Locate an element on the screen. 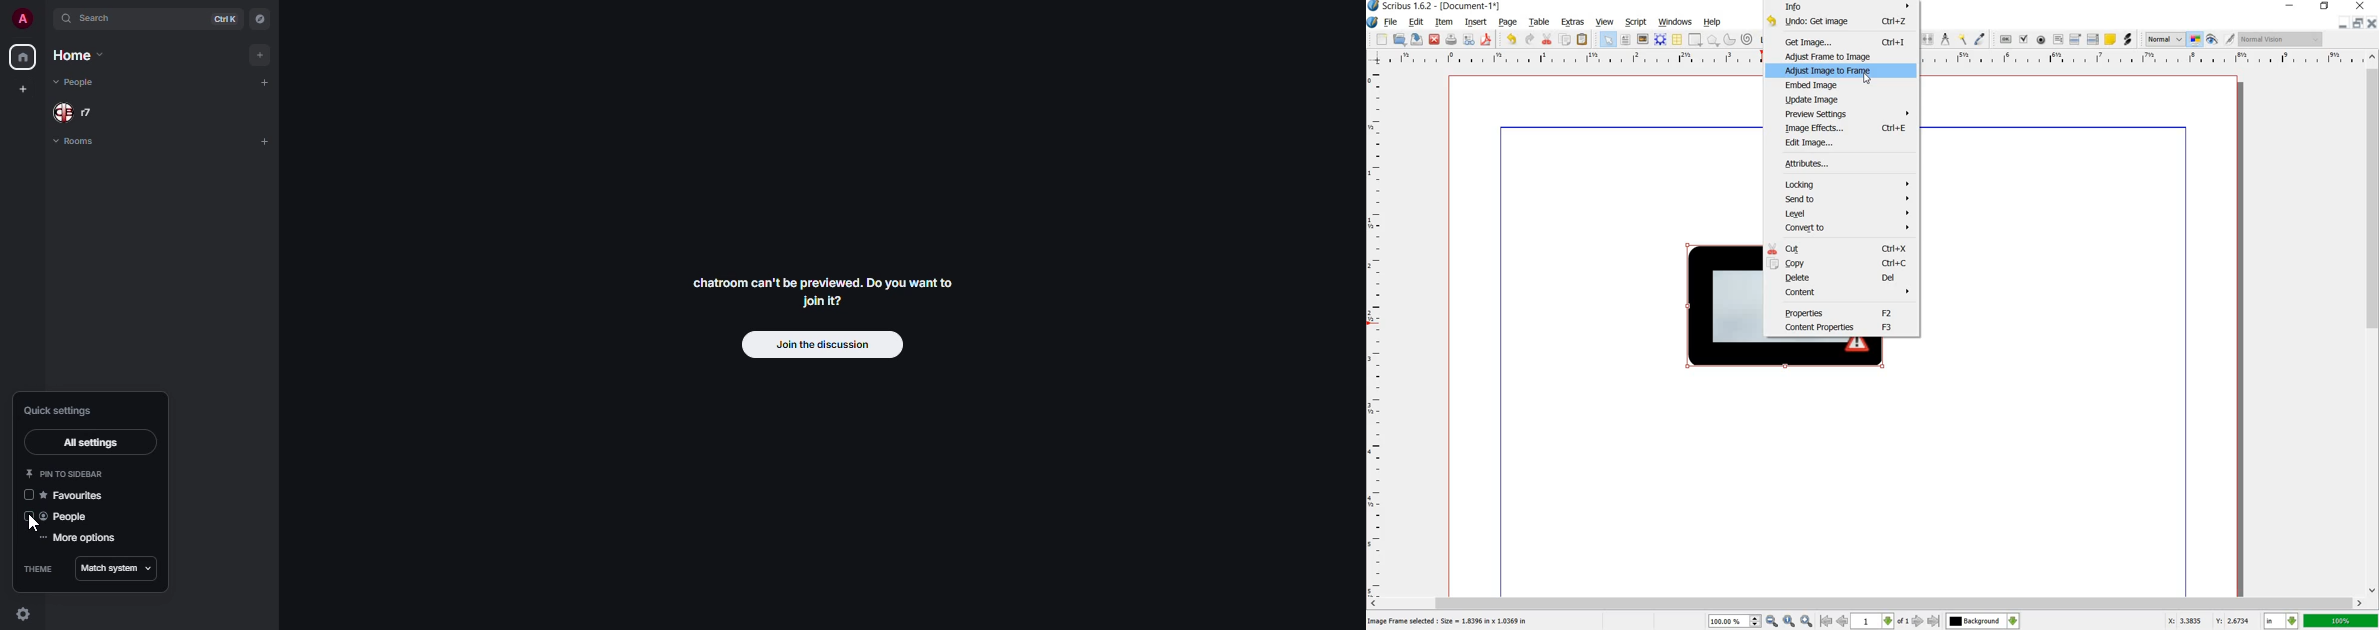 The image size is (2380, 644). file is located at coordinates (1391, 24).